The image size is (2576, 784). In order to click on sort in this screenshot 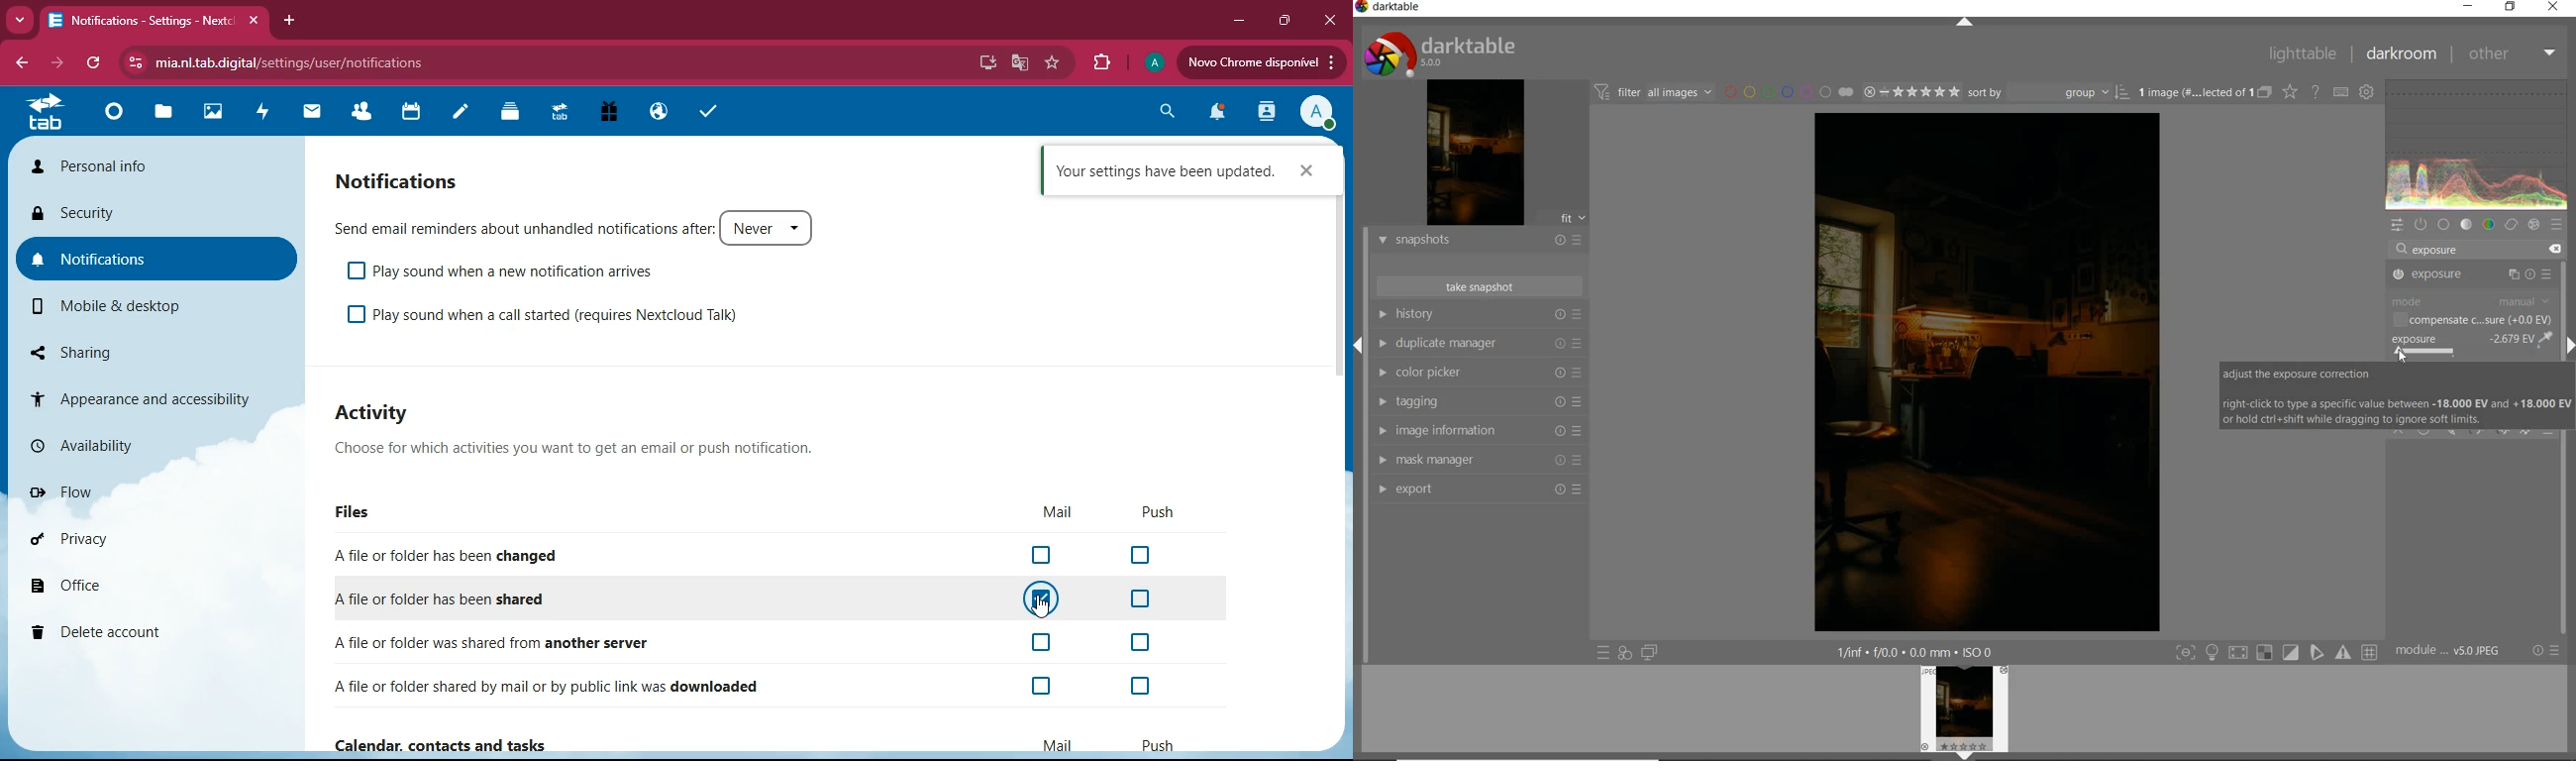, I will do `click(2048, 93)`.